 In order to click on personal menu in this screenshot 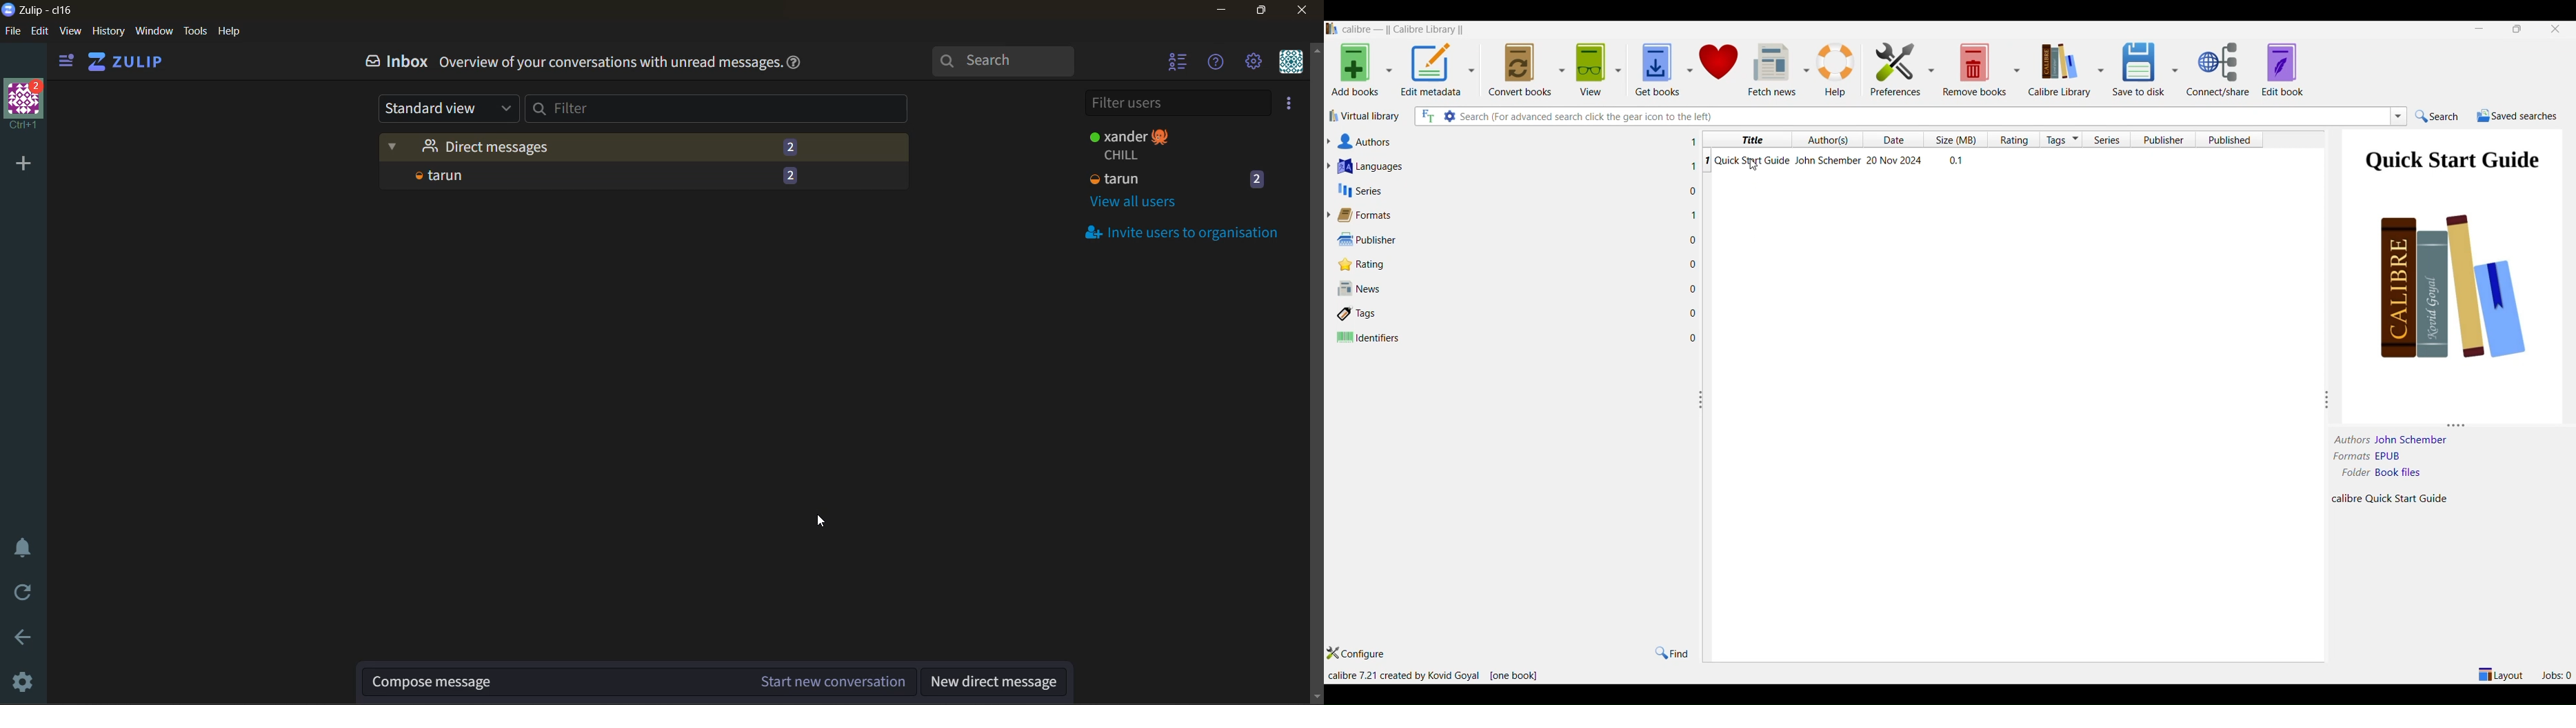, I will do `click(1291, 64)`.